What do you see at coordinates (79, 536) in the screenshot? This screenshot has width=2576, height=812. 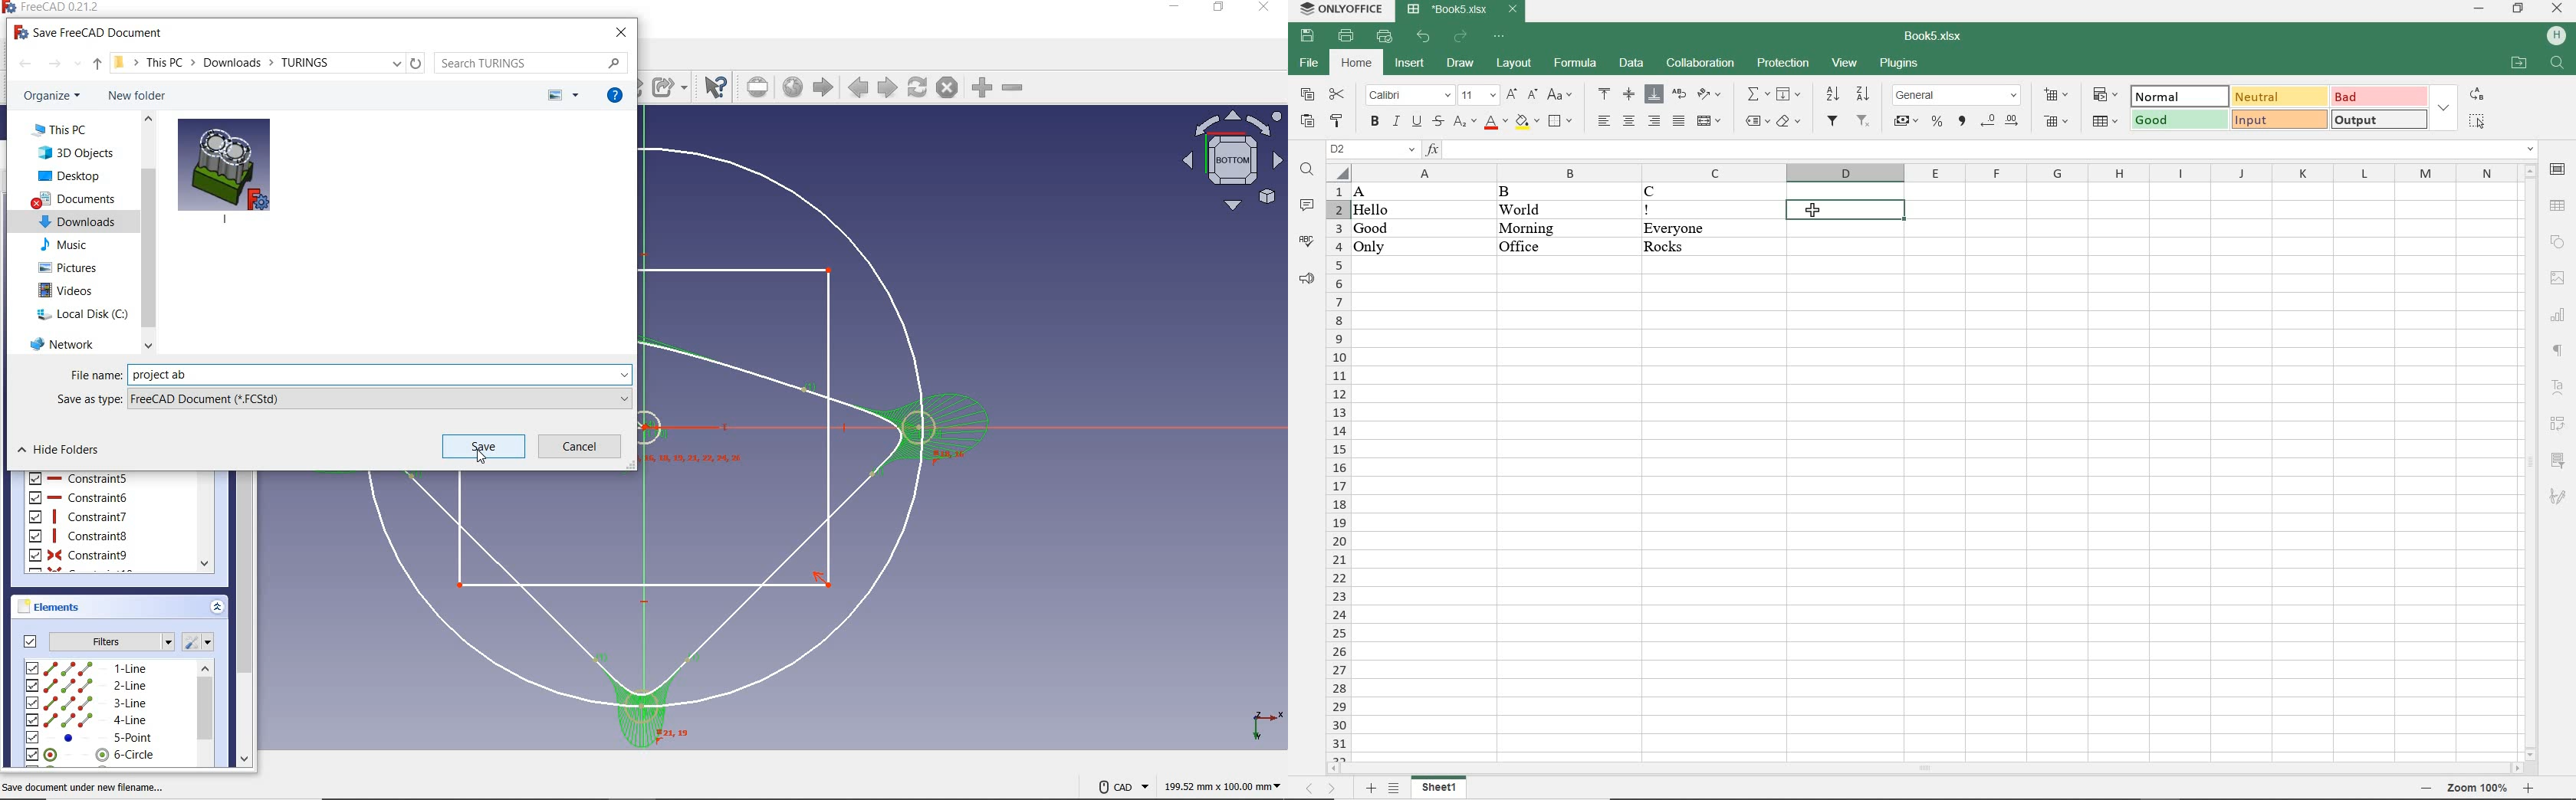 I see `constraint8` at bounding box center [79, 536].